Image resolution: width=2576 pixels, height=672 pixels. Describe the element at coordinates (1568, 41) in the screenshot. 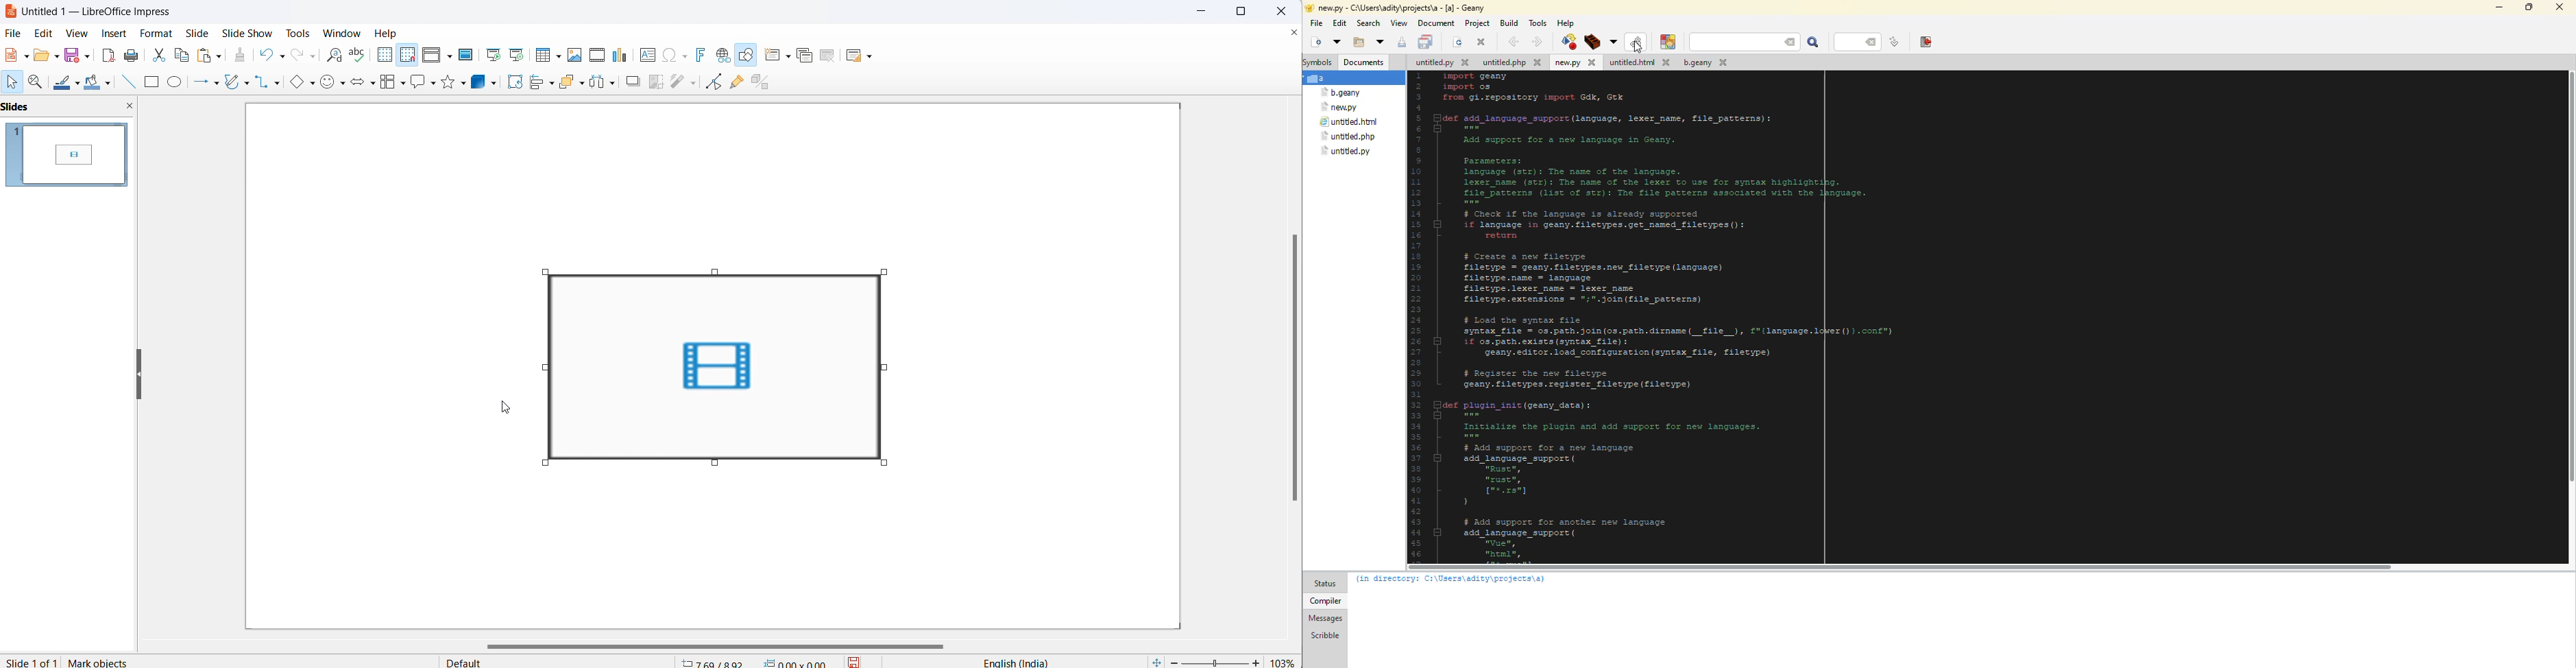

I see `compile` at that location.